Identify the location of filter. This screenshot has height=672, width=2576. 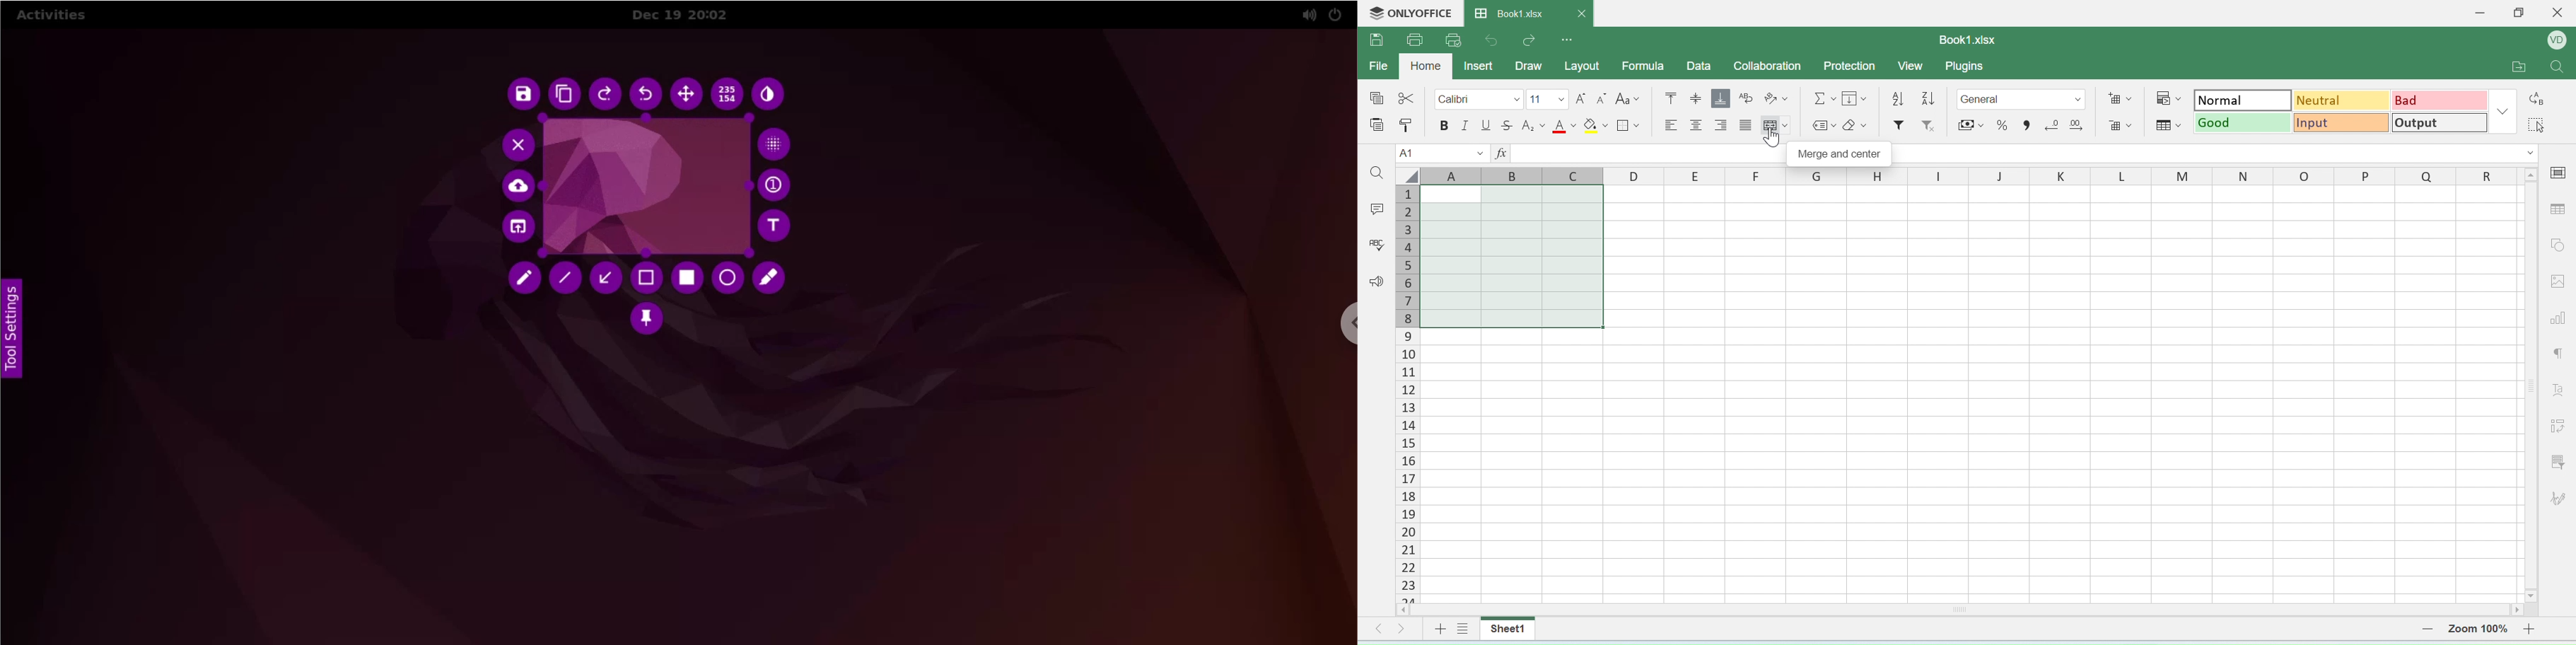
(1899, 125).